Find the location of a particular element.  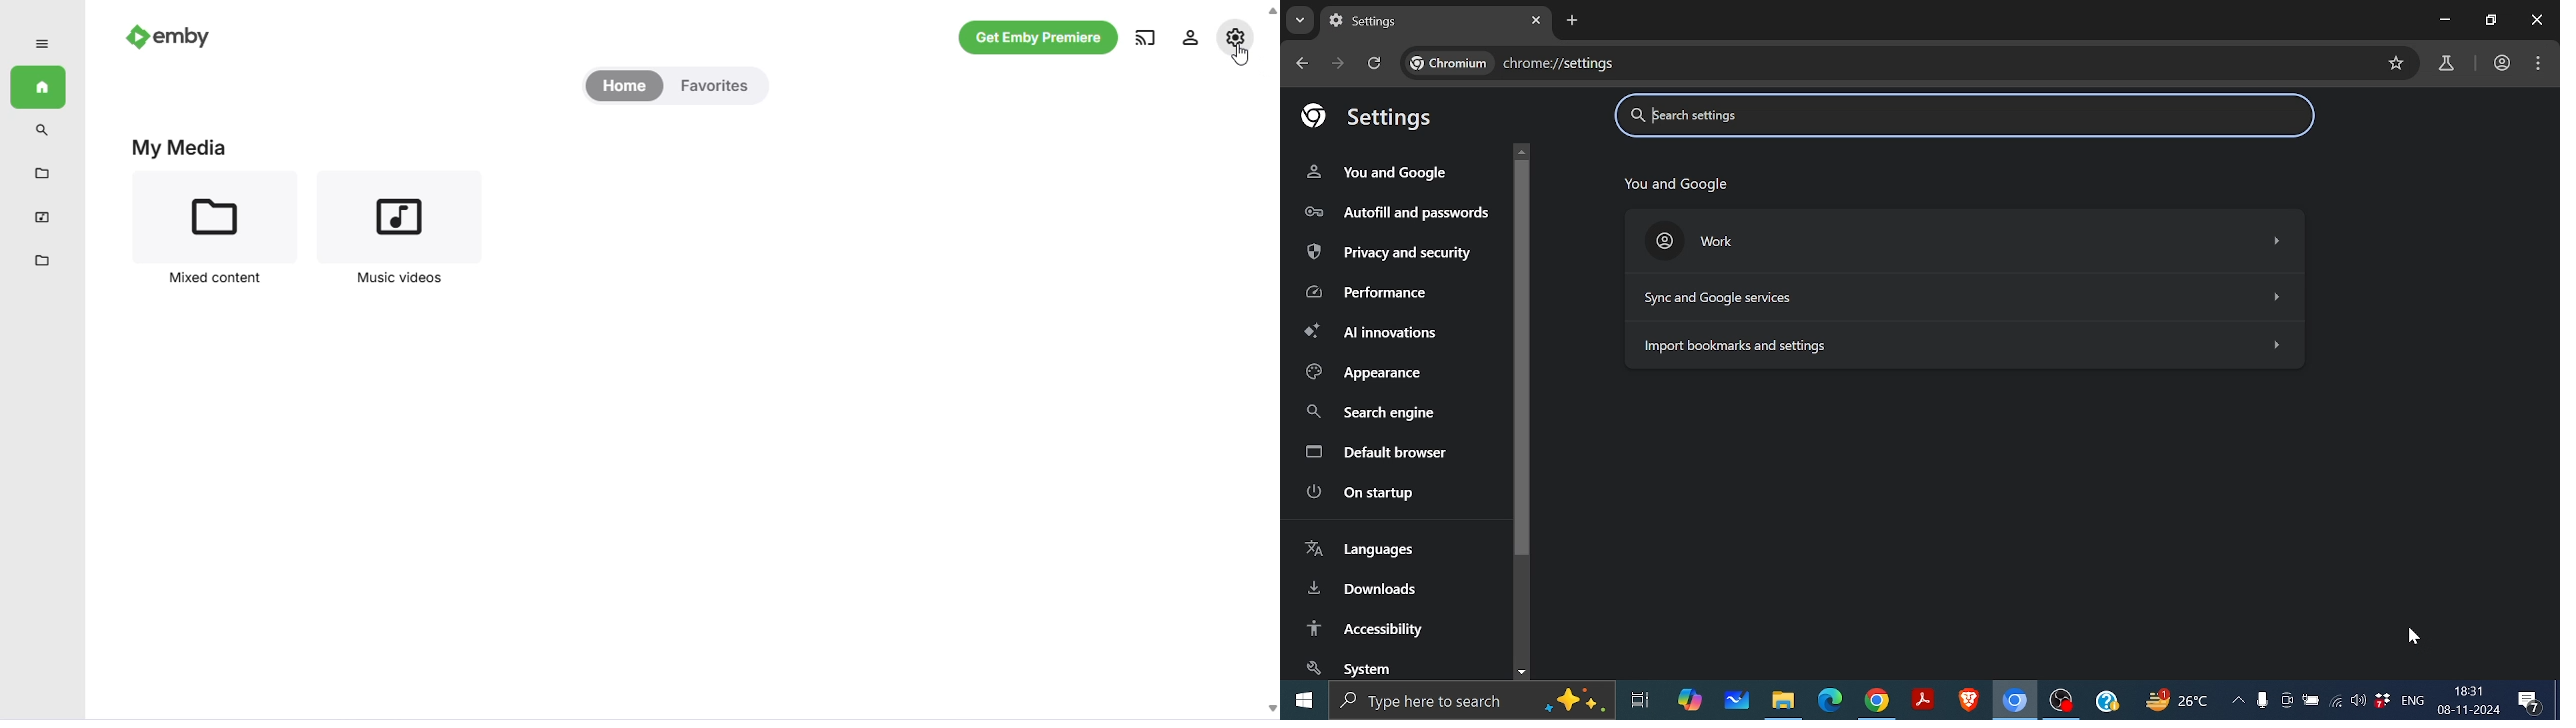

 You and Google is located at coordinates (1676, 184).